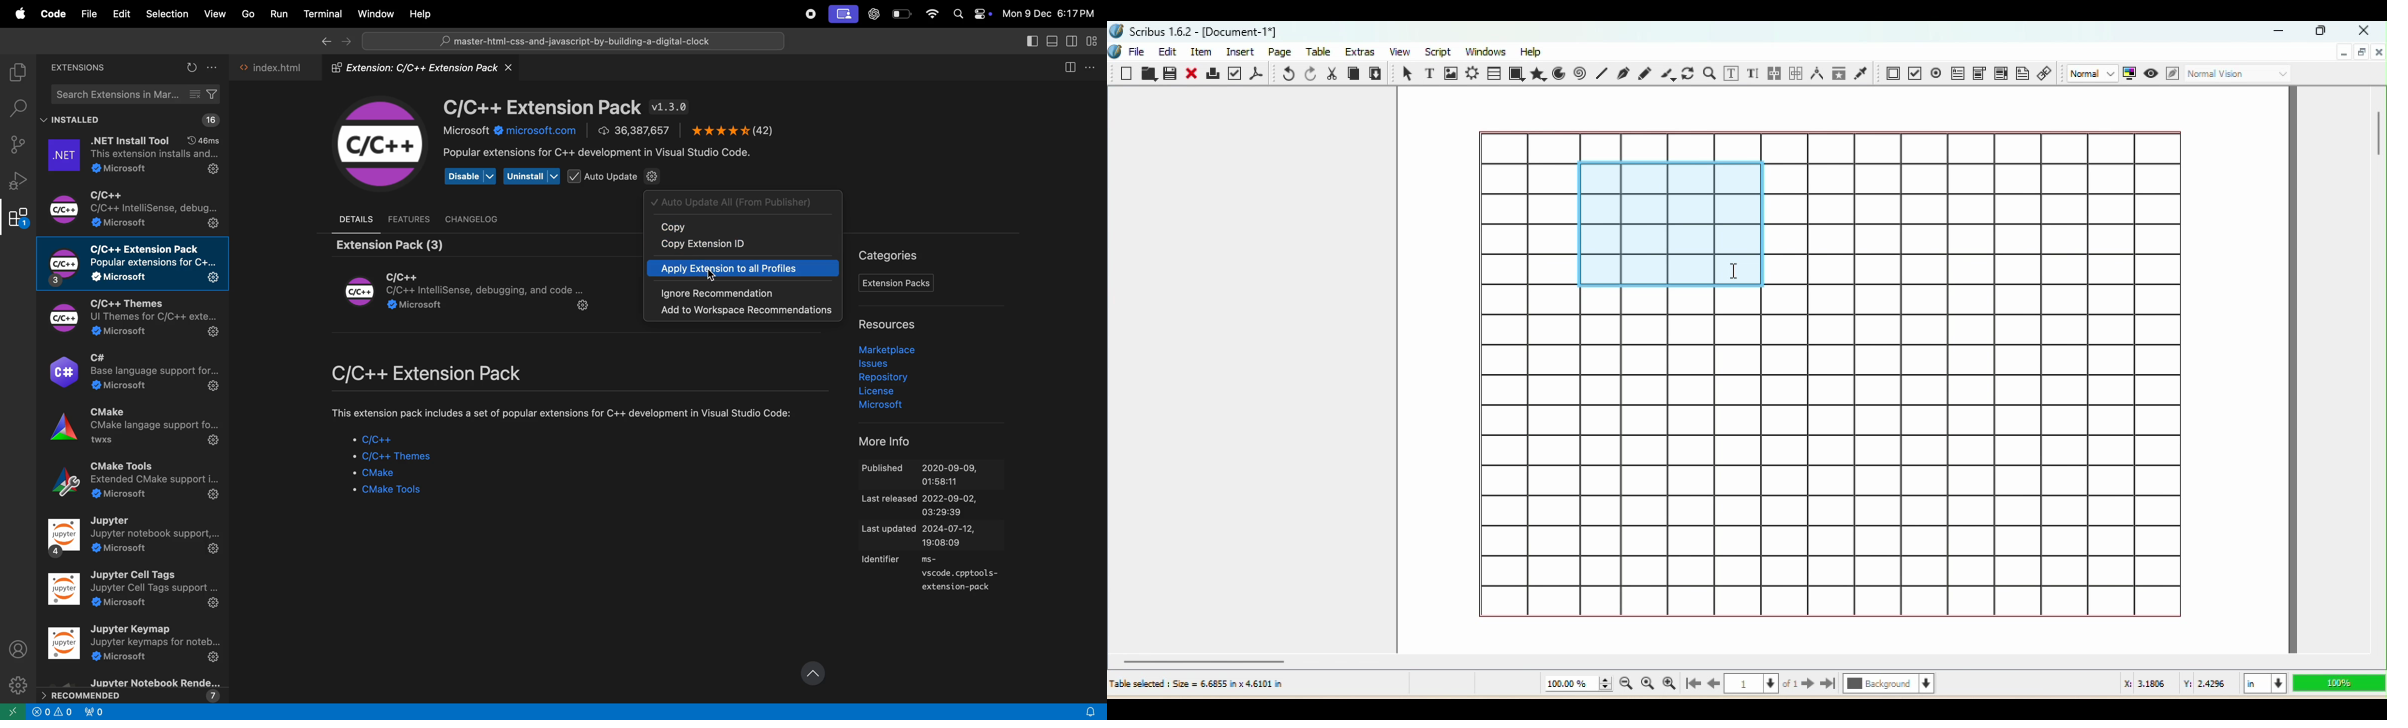 The image size is (2408, 728). I want to click on Table selected Size 6.6855 in x 4.6101 in, so click(1197, 683).